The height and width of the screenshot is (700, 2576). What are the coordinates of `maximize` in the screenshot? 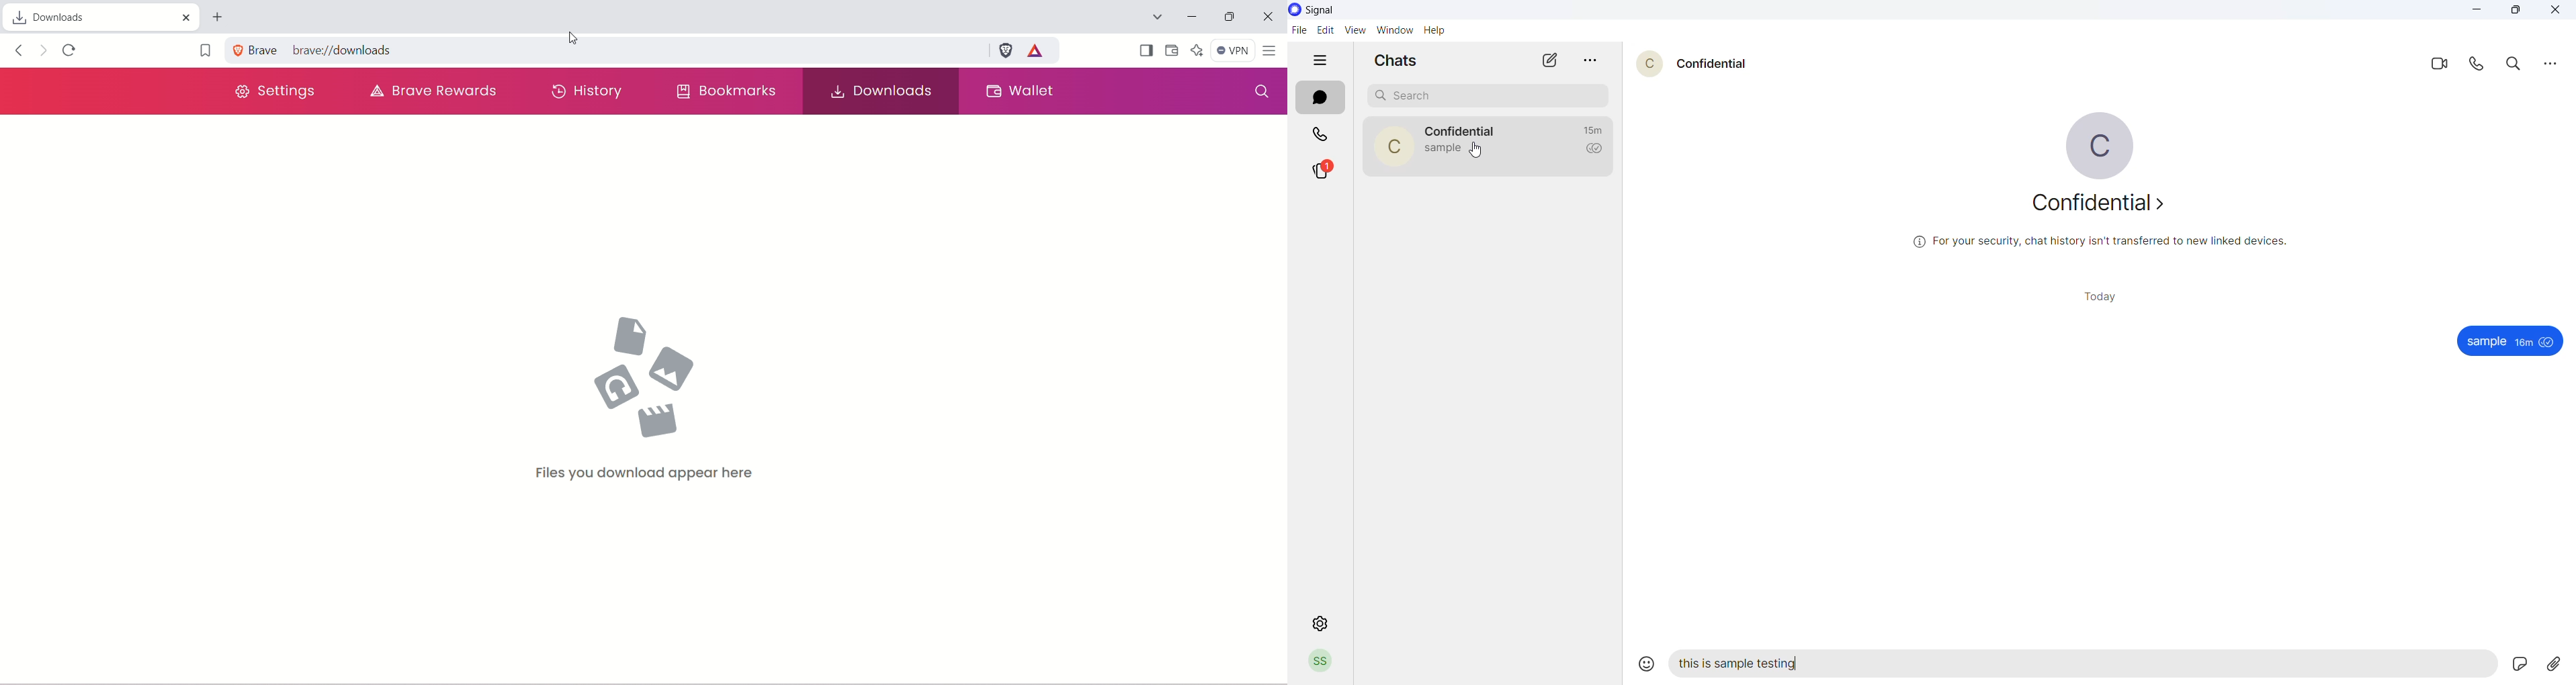 It's located at (2520, 13).